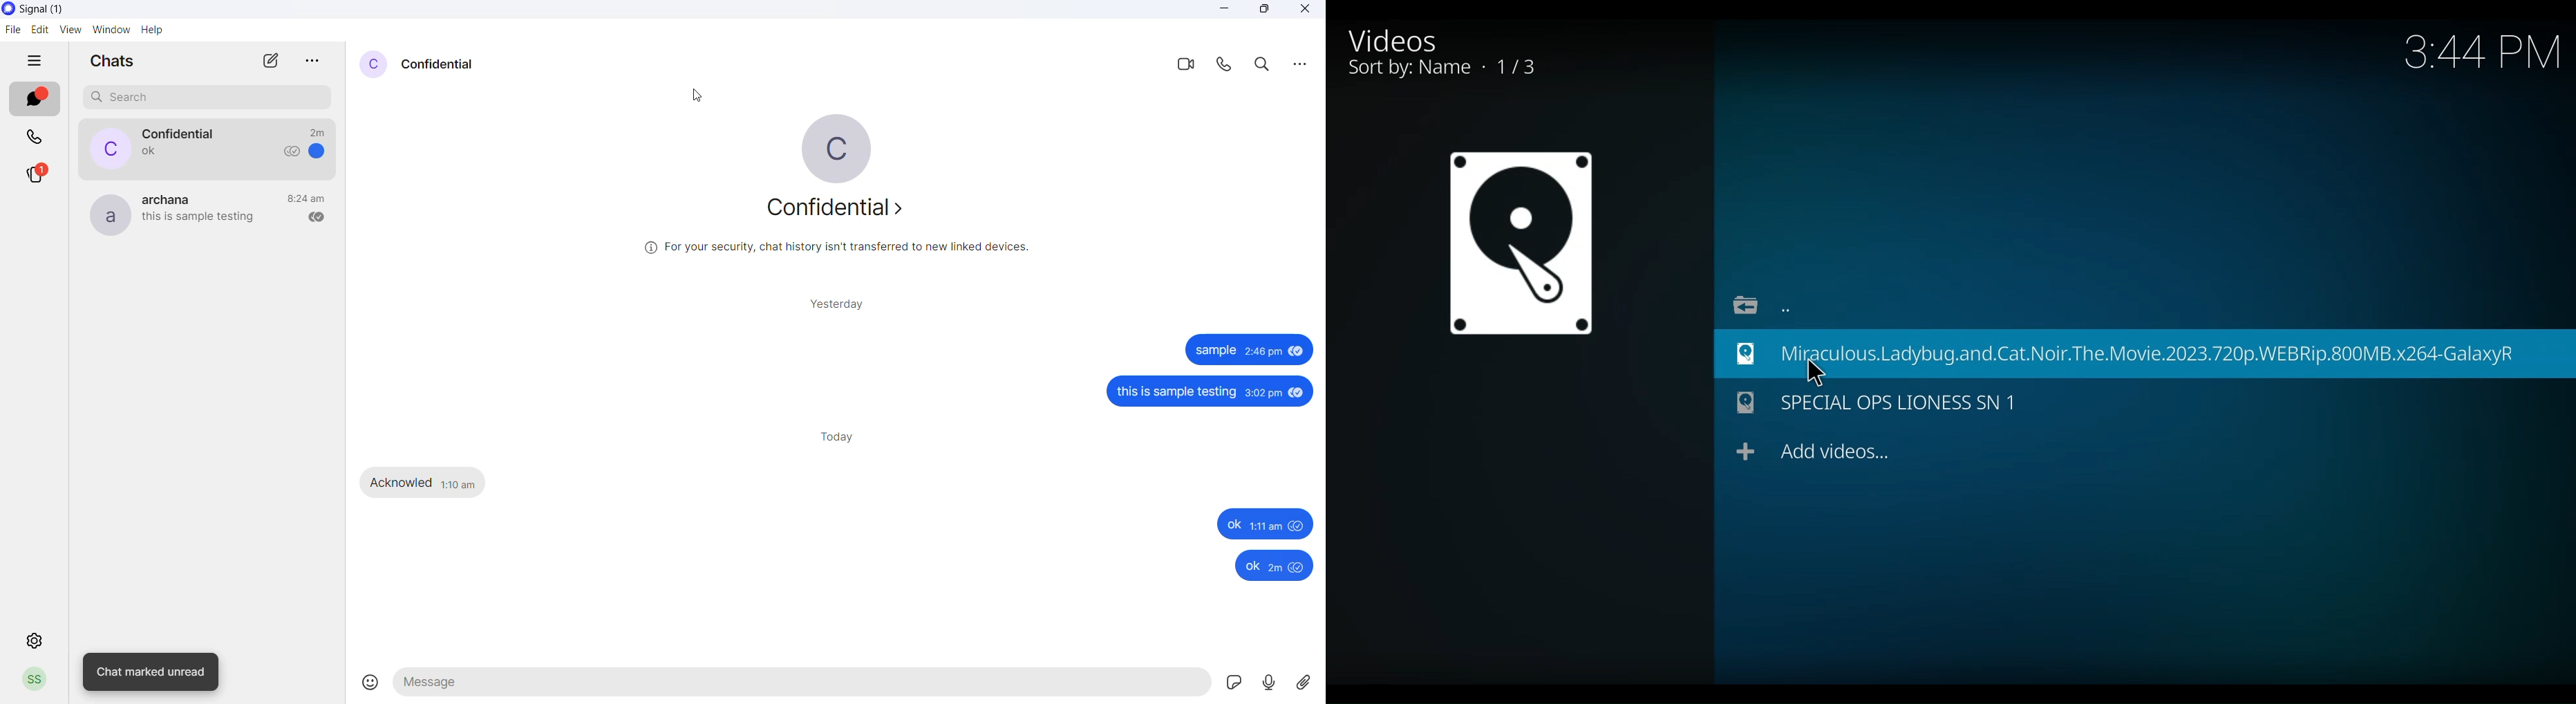  I want to click on contact name, so click(172, 198).